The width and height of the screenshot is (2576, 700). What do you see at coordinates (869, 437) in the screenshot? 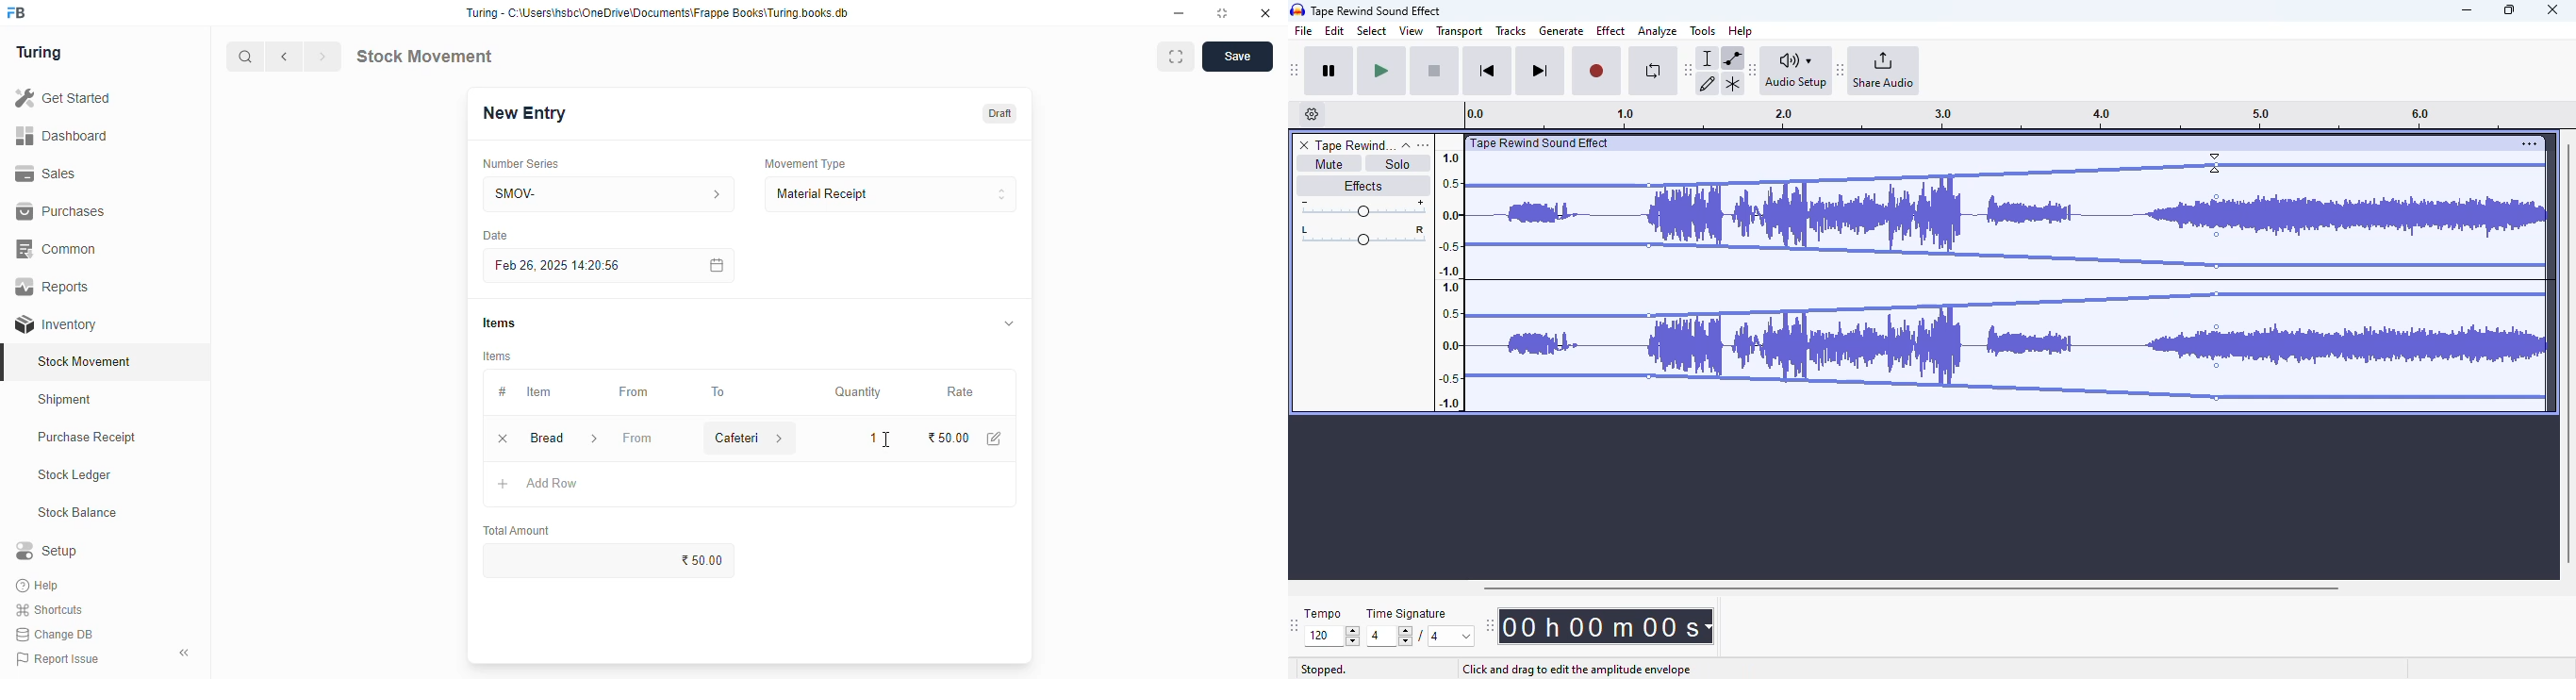
I see `1` at bounding box center [869, 437].